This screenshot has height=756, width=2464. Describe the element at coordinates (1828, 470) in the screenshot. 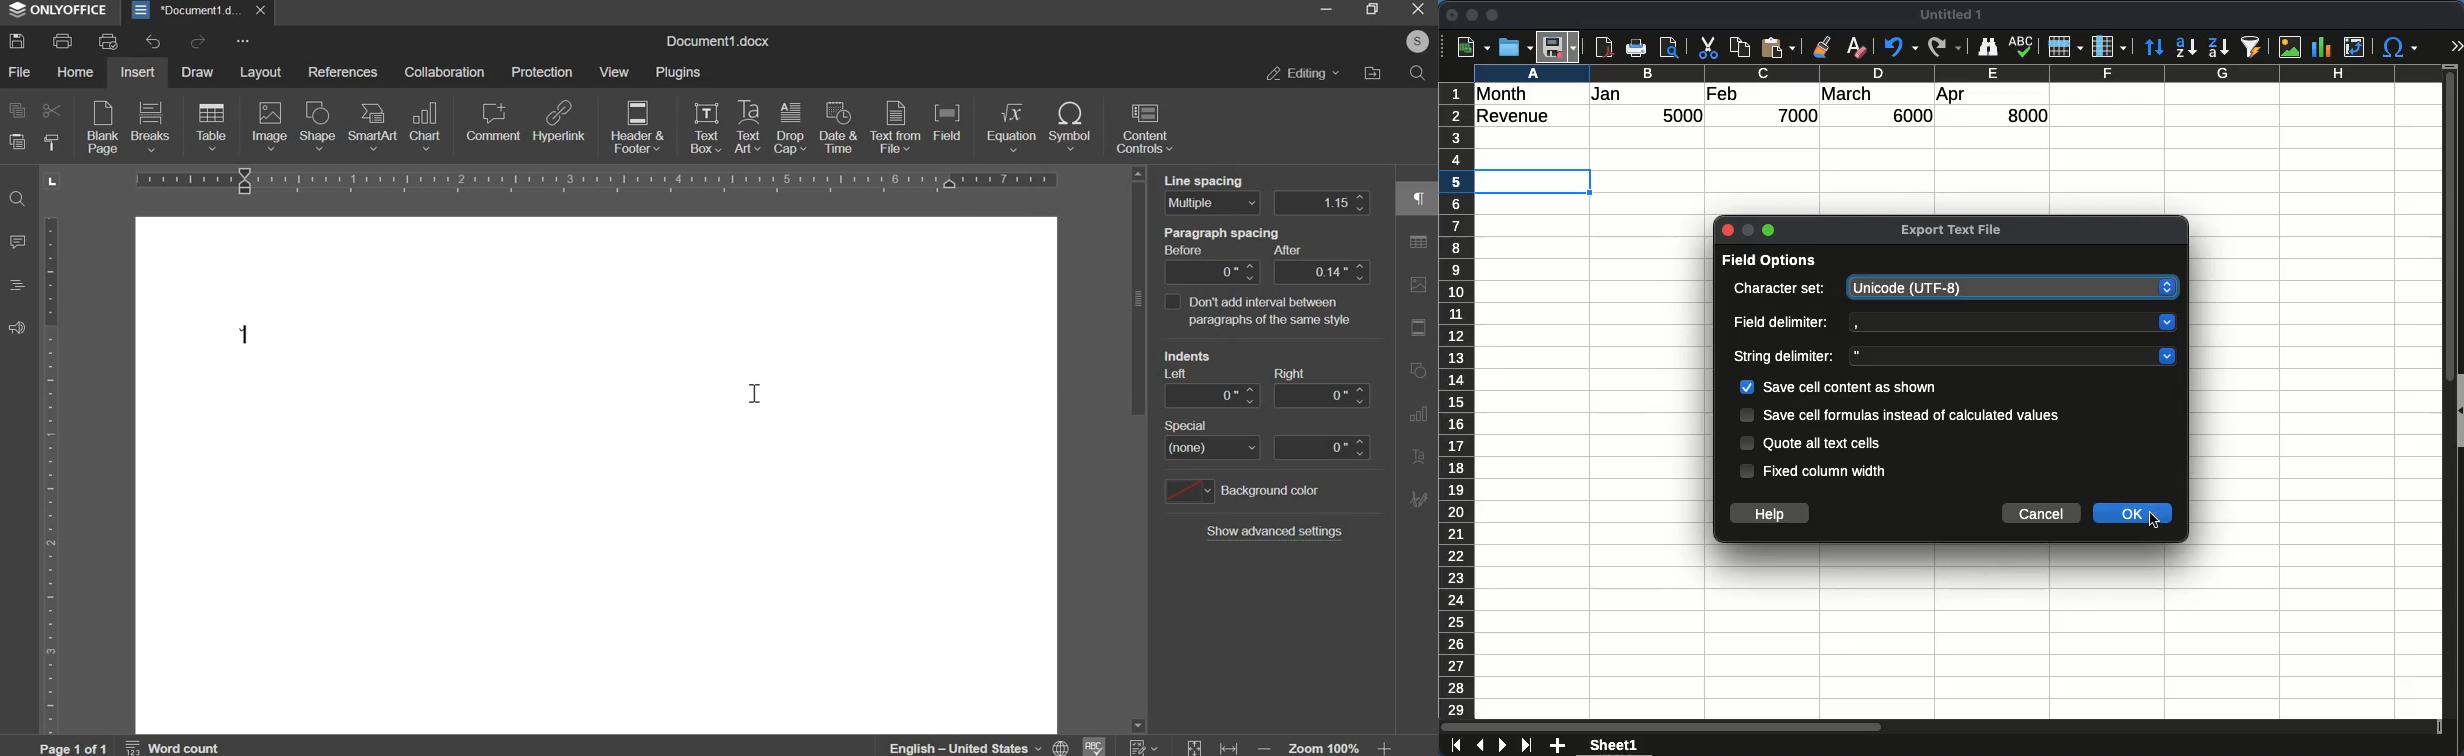

I see `fixed column width` at that location.